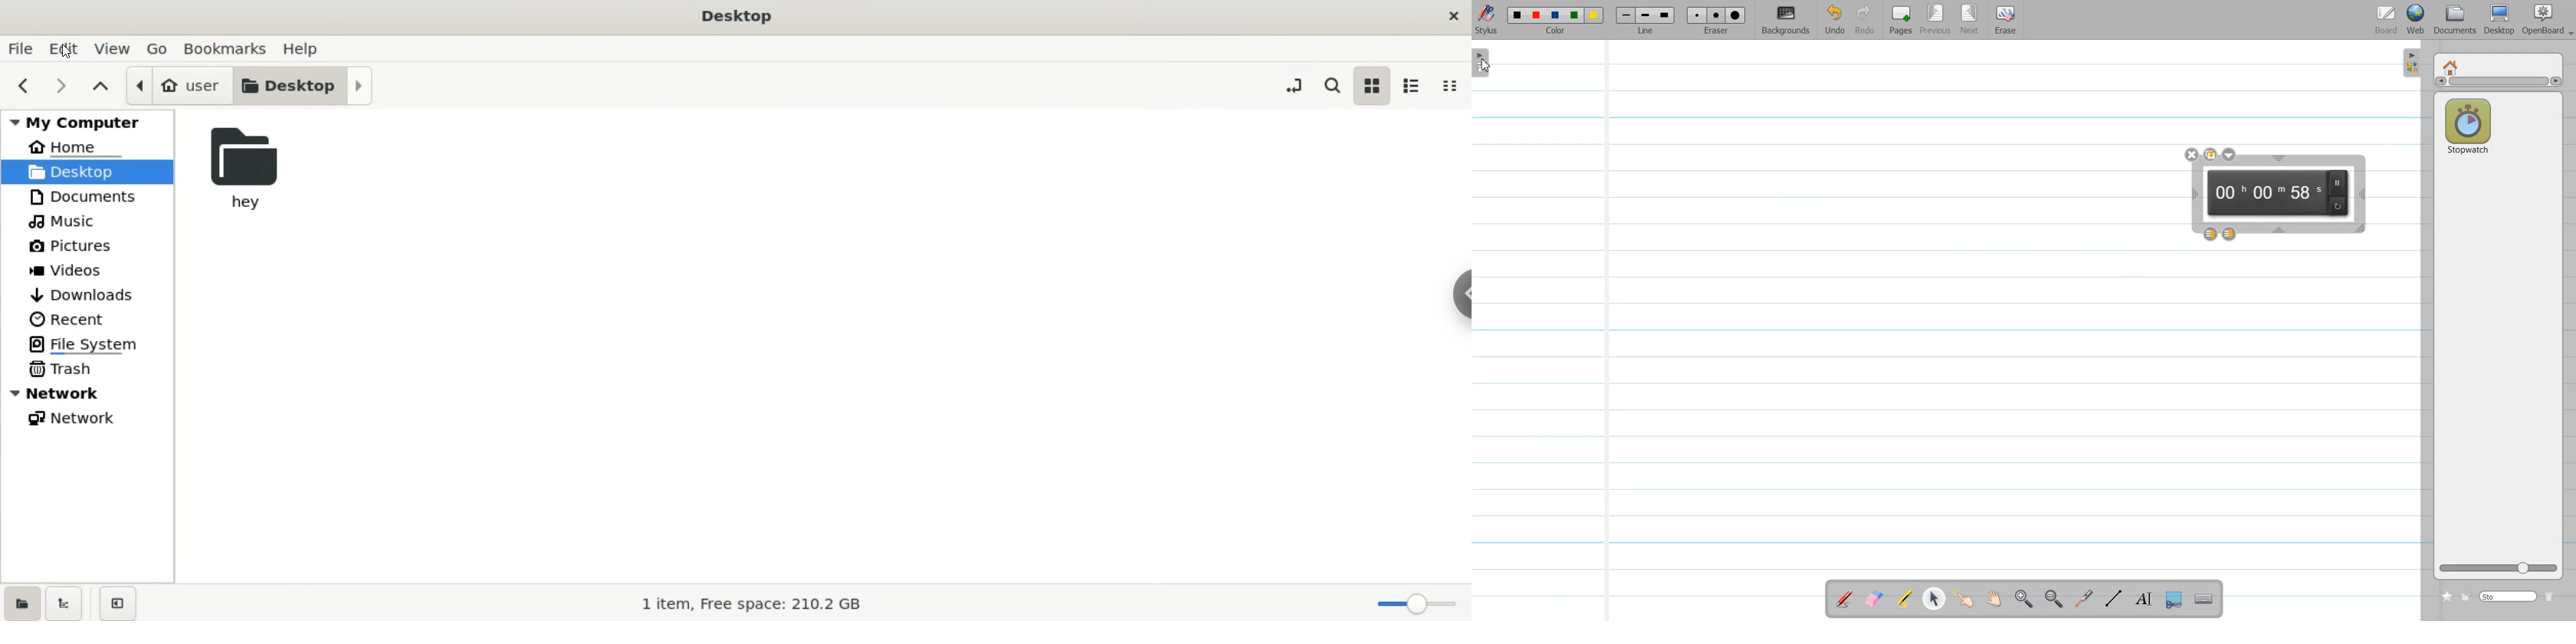  Describe the element at coordinates (2501, 20) in the screenshot. I see `Desktop` at that location.